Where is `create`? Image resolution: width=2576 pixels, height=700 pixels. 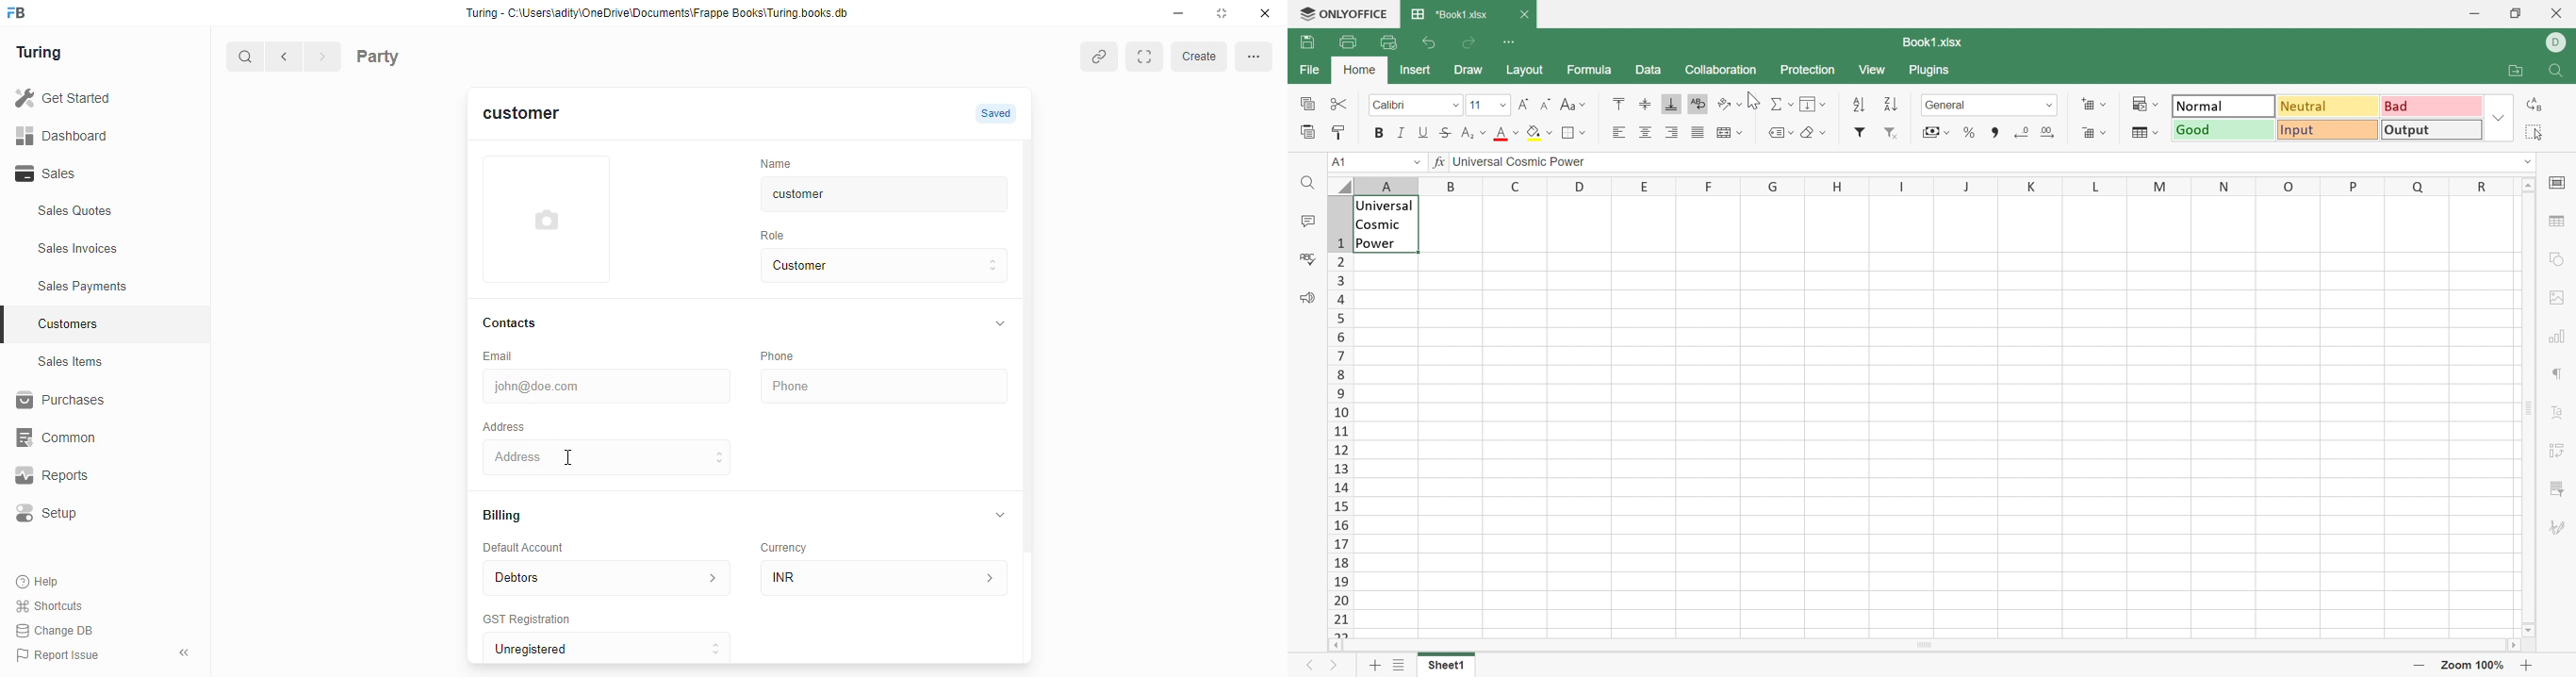
create is located at coordinates (1198, 58).